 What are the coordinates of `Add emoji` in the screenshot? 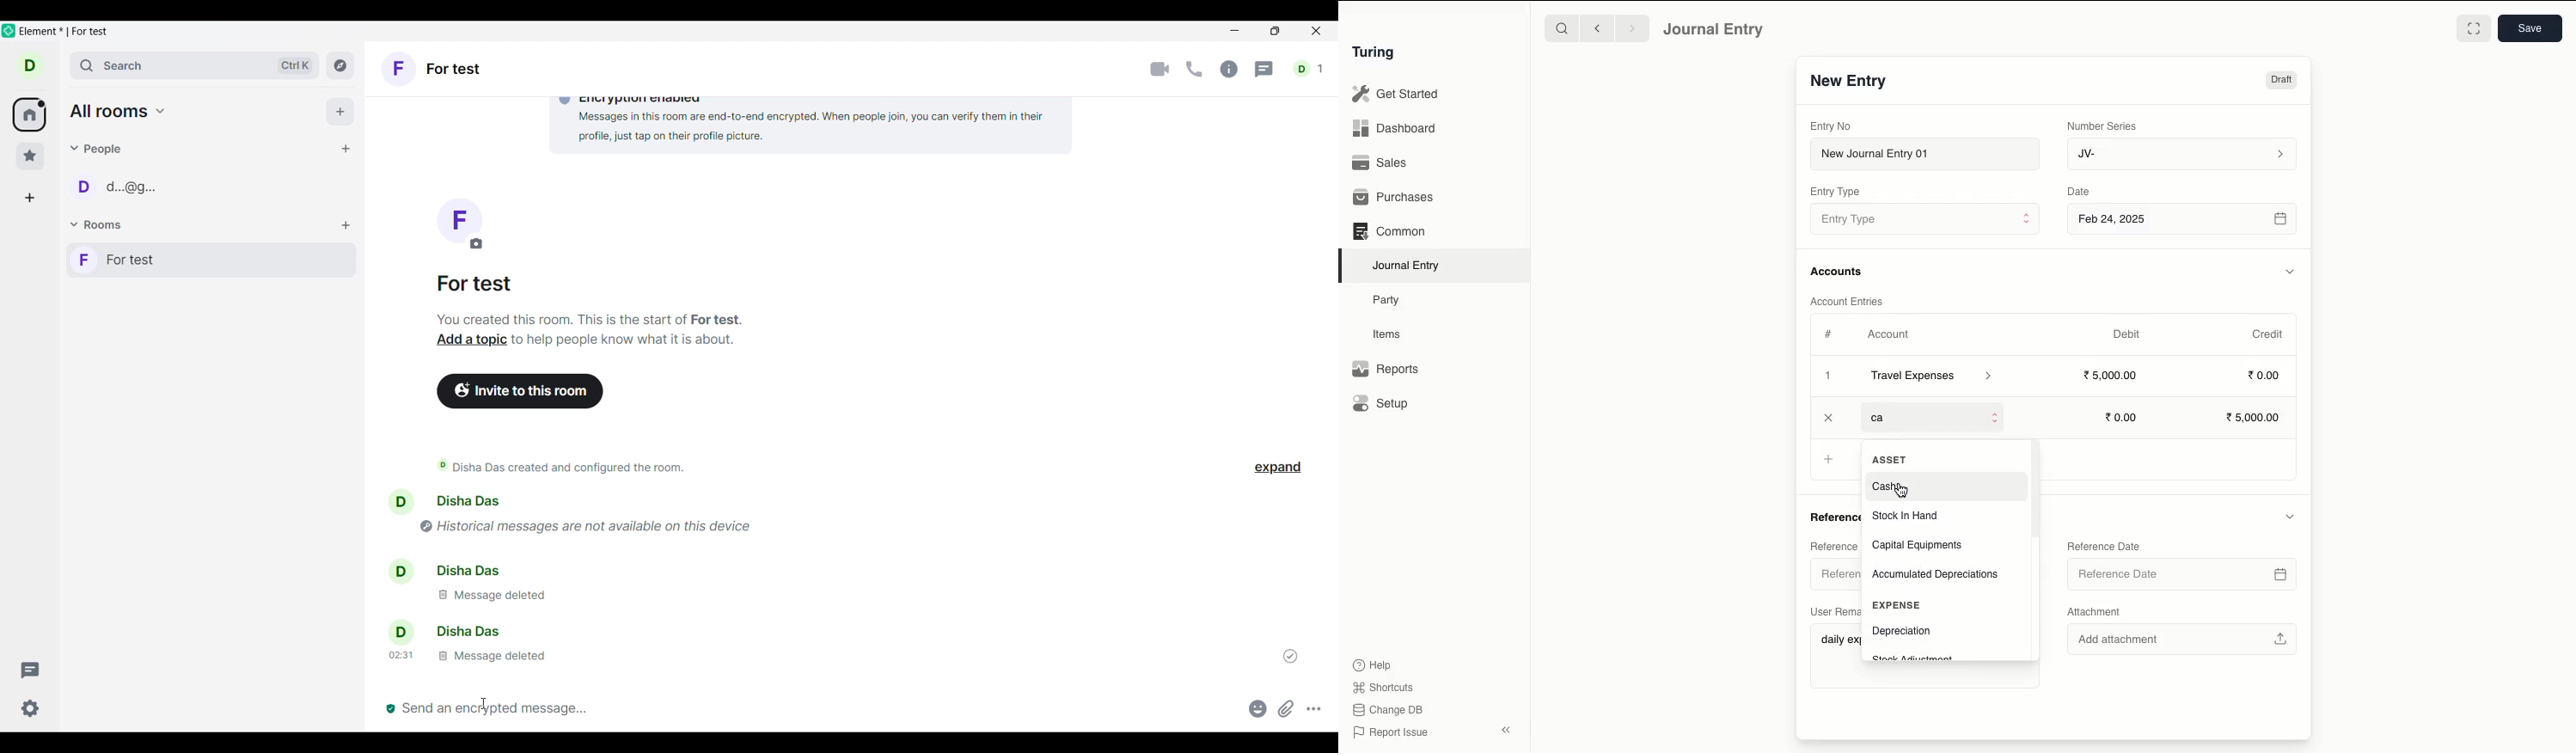 It's located at (1258, 708).